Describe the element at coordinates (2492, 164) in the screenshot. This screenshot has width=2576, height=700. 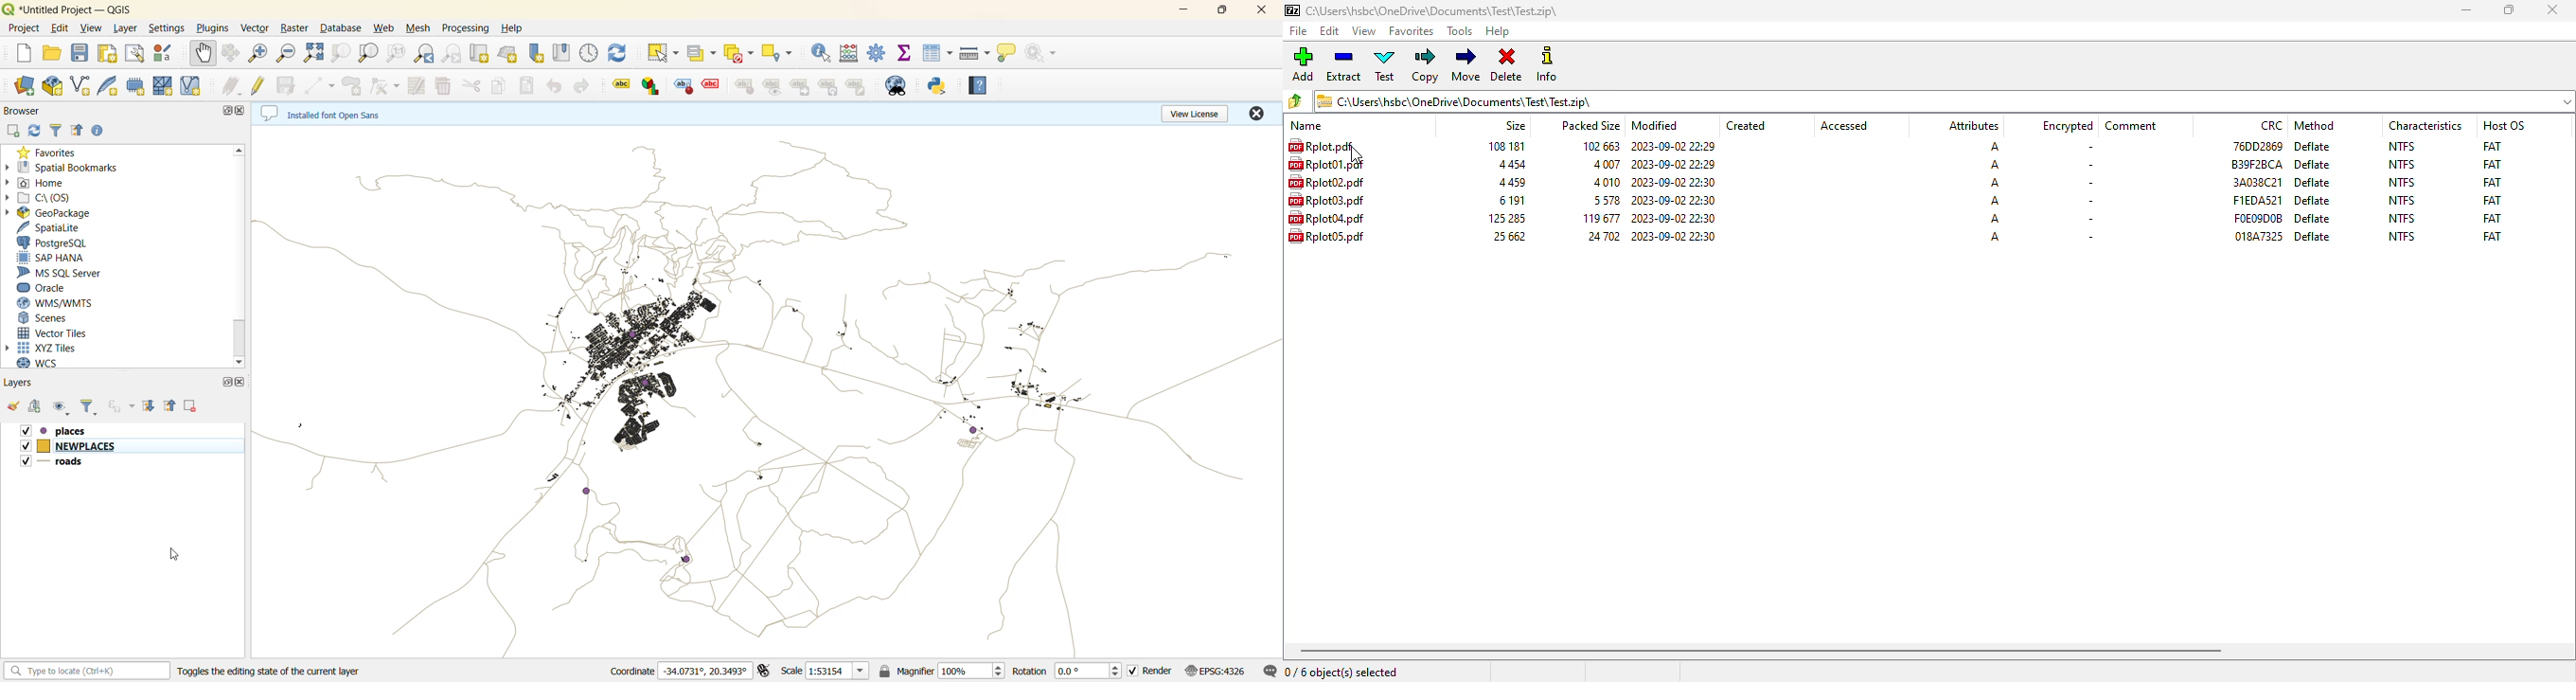
I see `FAT` at that location.